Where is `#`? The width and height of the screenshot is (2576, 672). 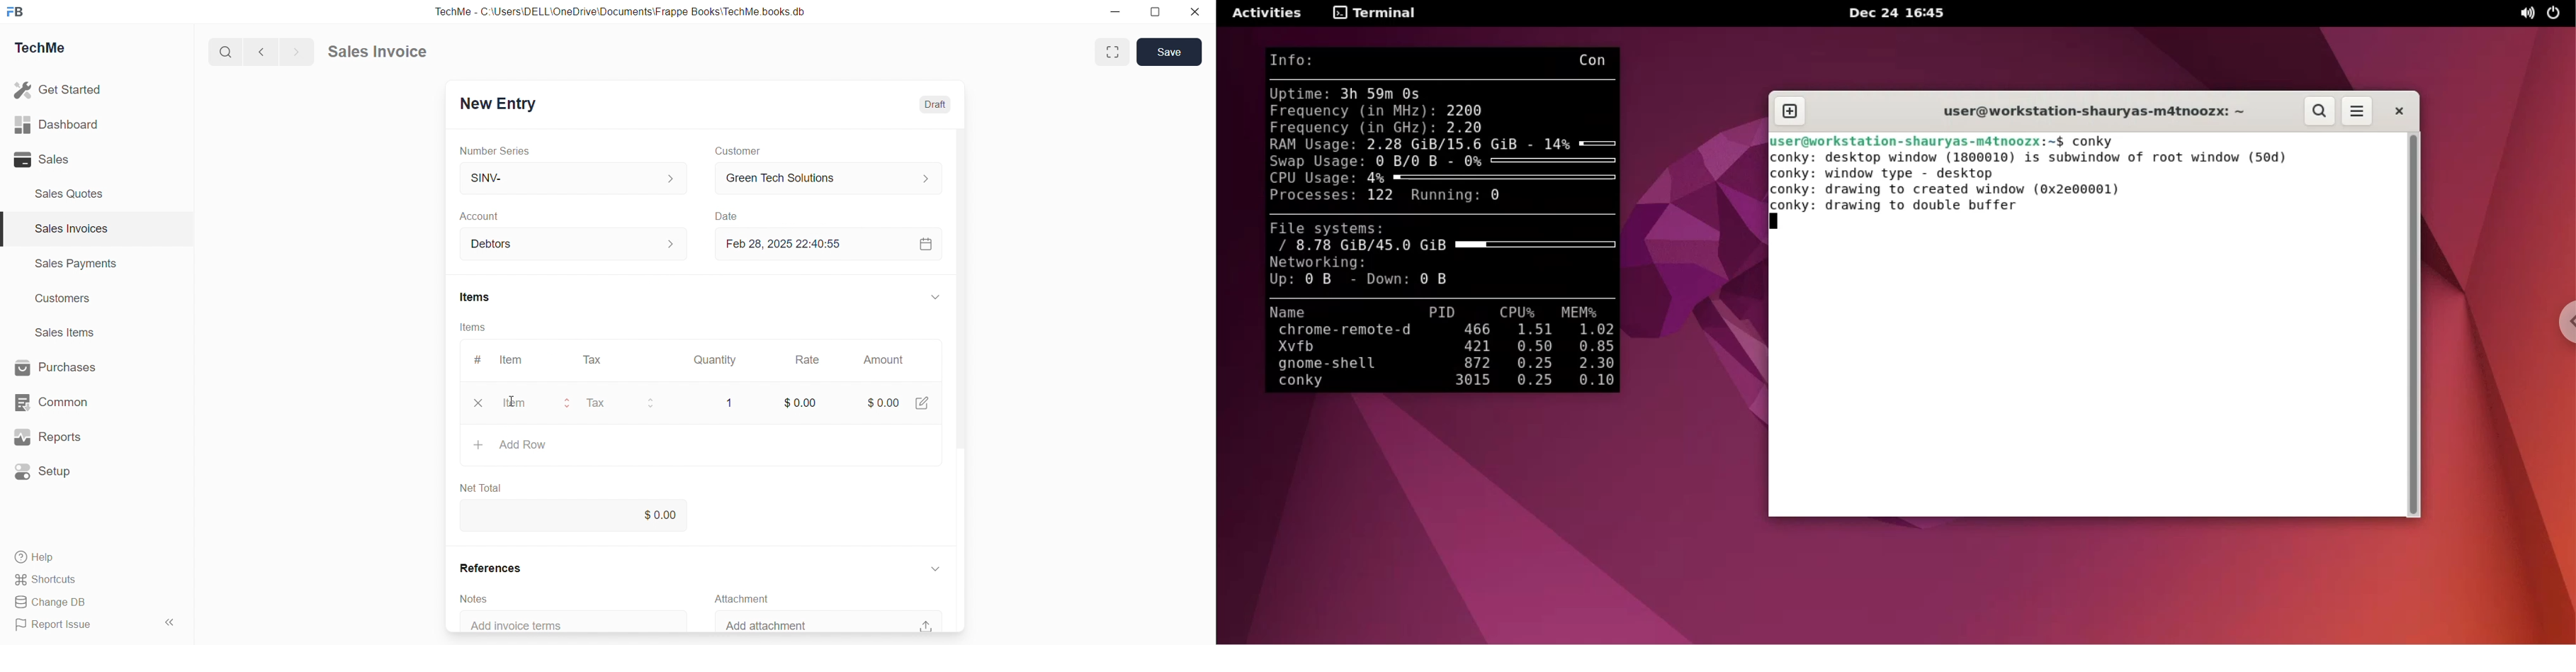 # is located at coordinates (478, 360).